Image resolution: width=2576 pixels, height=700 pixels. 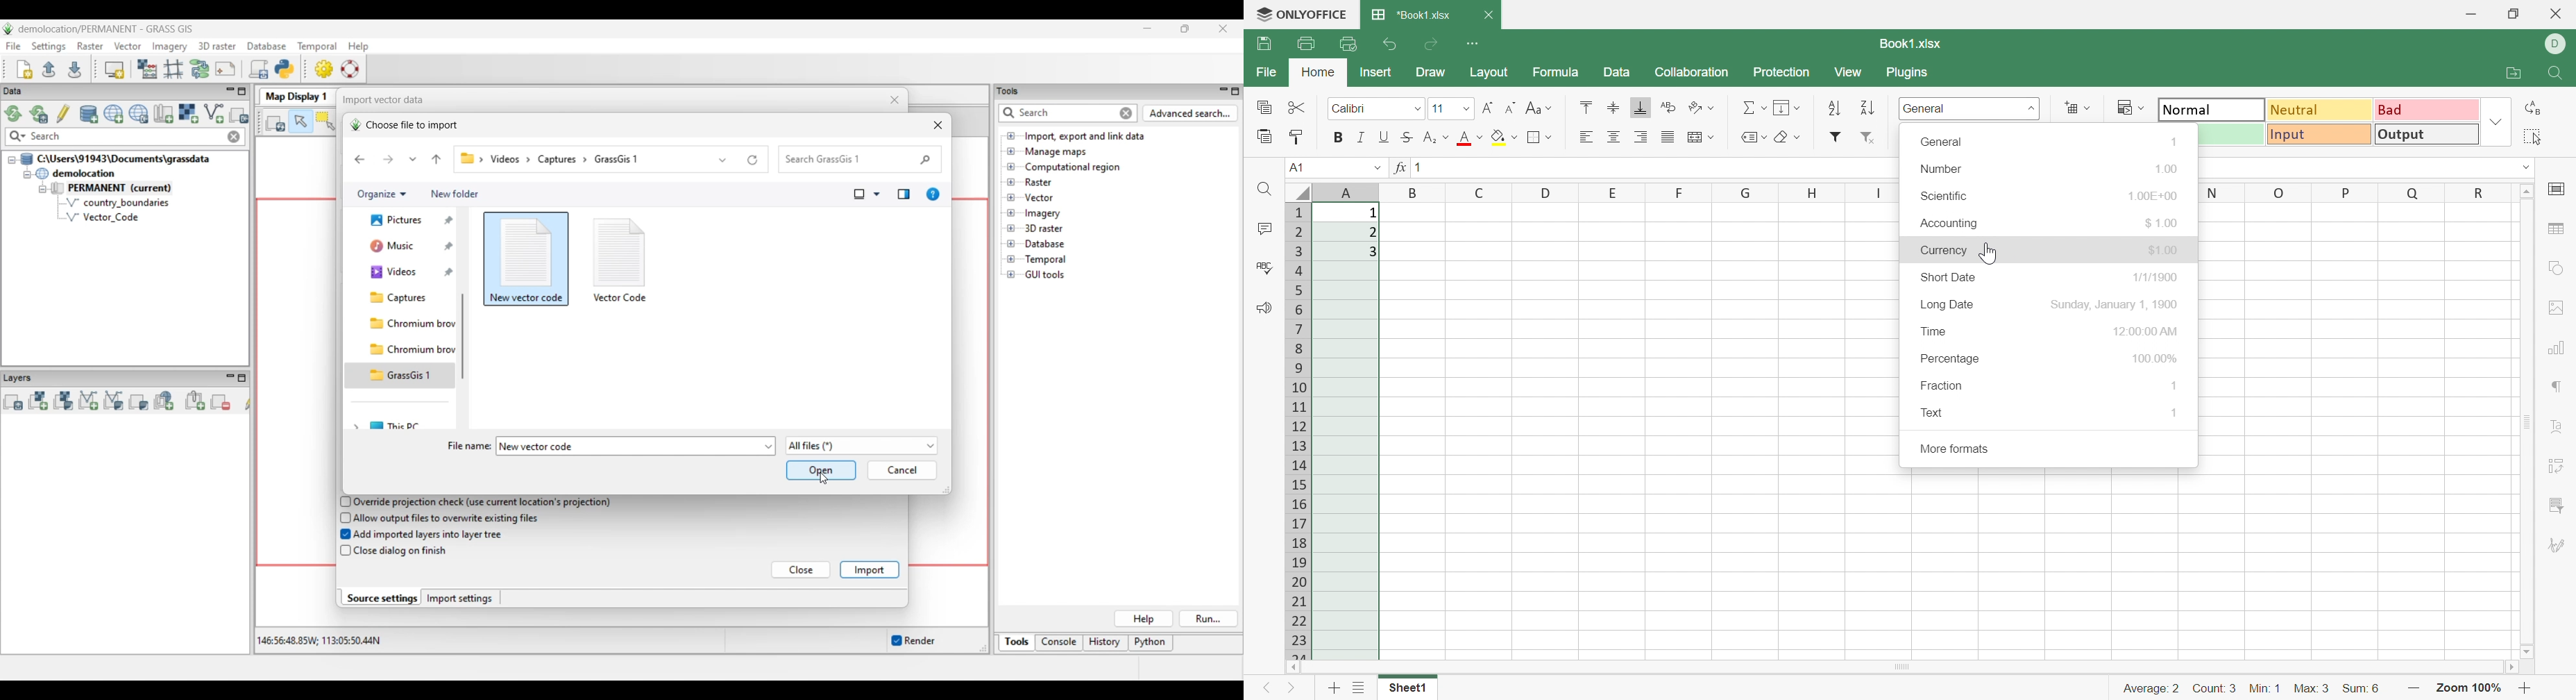 I want to click on Plugins, so click(x=1906, y=72).